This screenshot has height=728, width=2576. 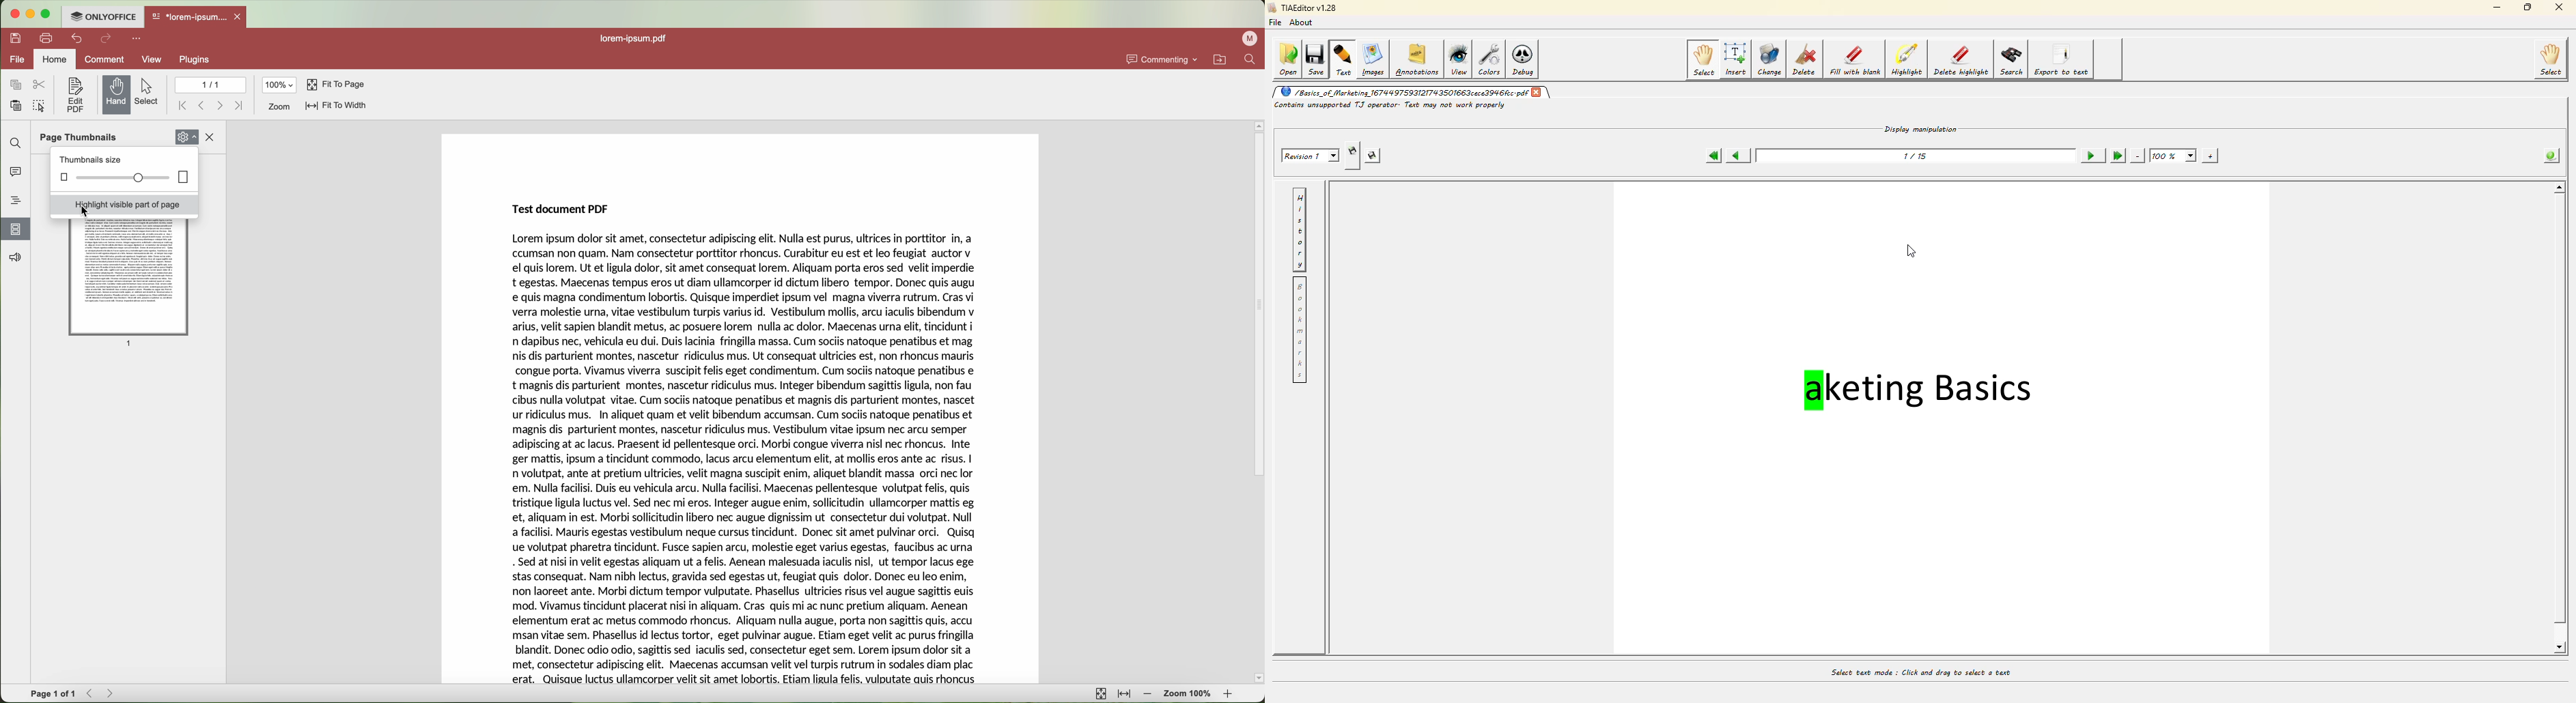 I want to click on profile, so click(x=1249, y=39).